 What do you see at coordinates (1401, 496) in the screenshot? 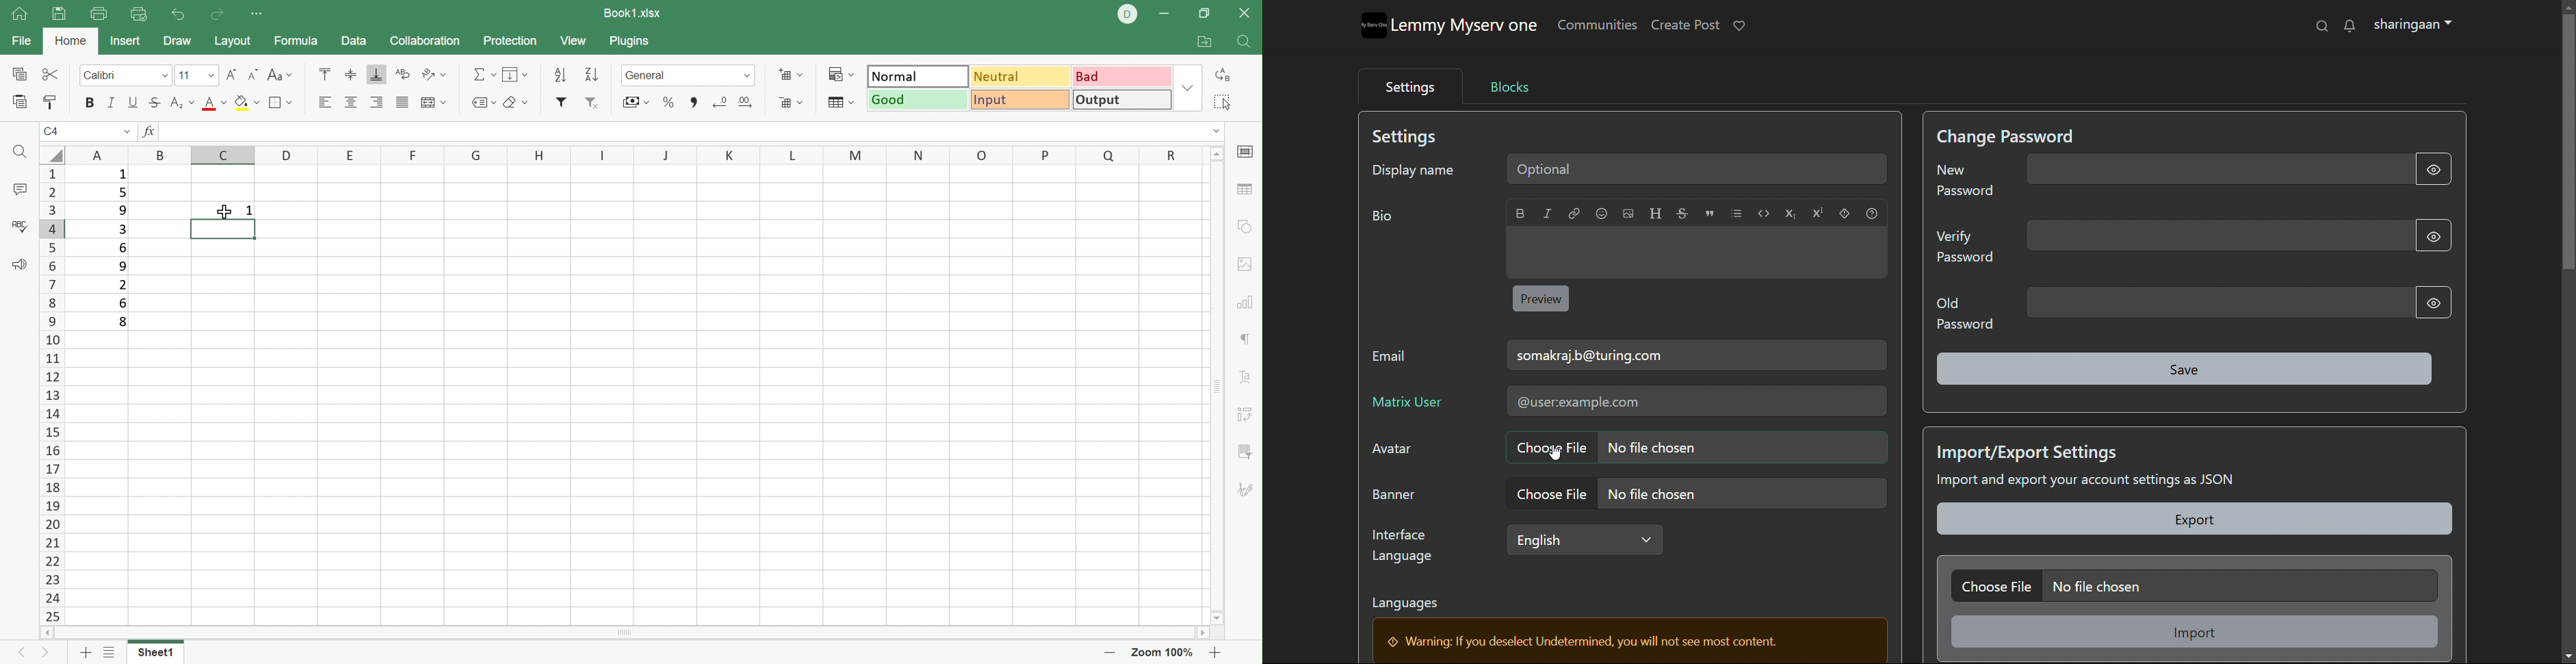
I see `Banner` at bounding box center [1401, 496].